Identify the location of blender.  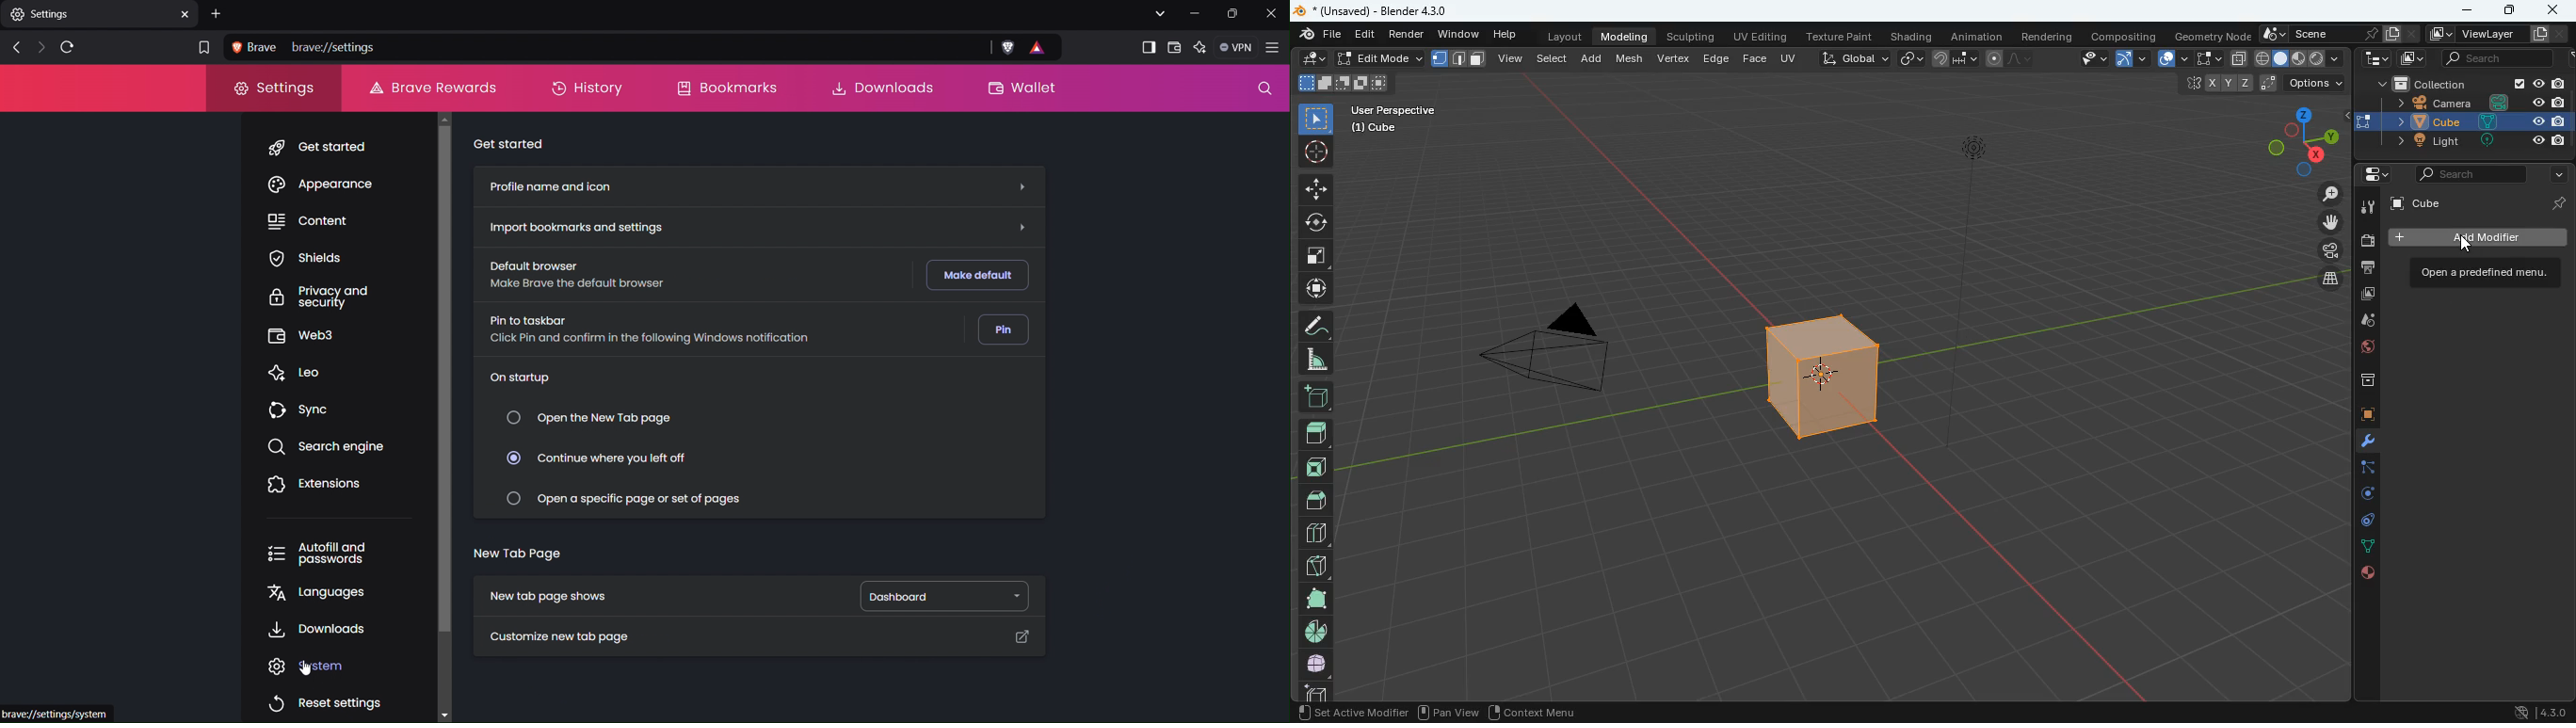
(1366, 10).